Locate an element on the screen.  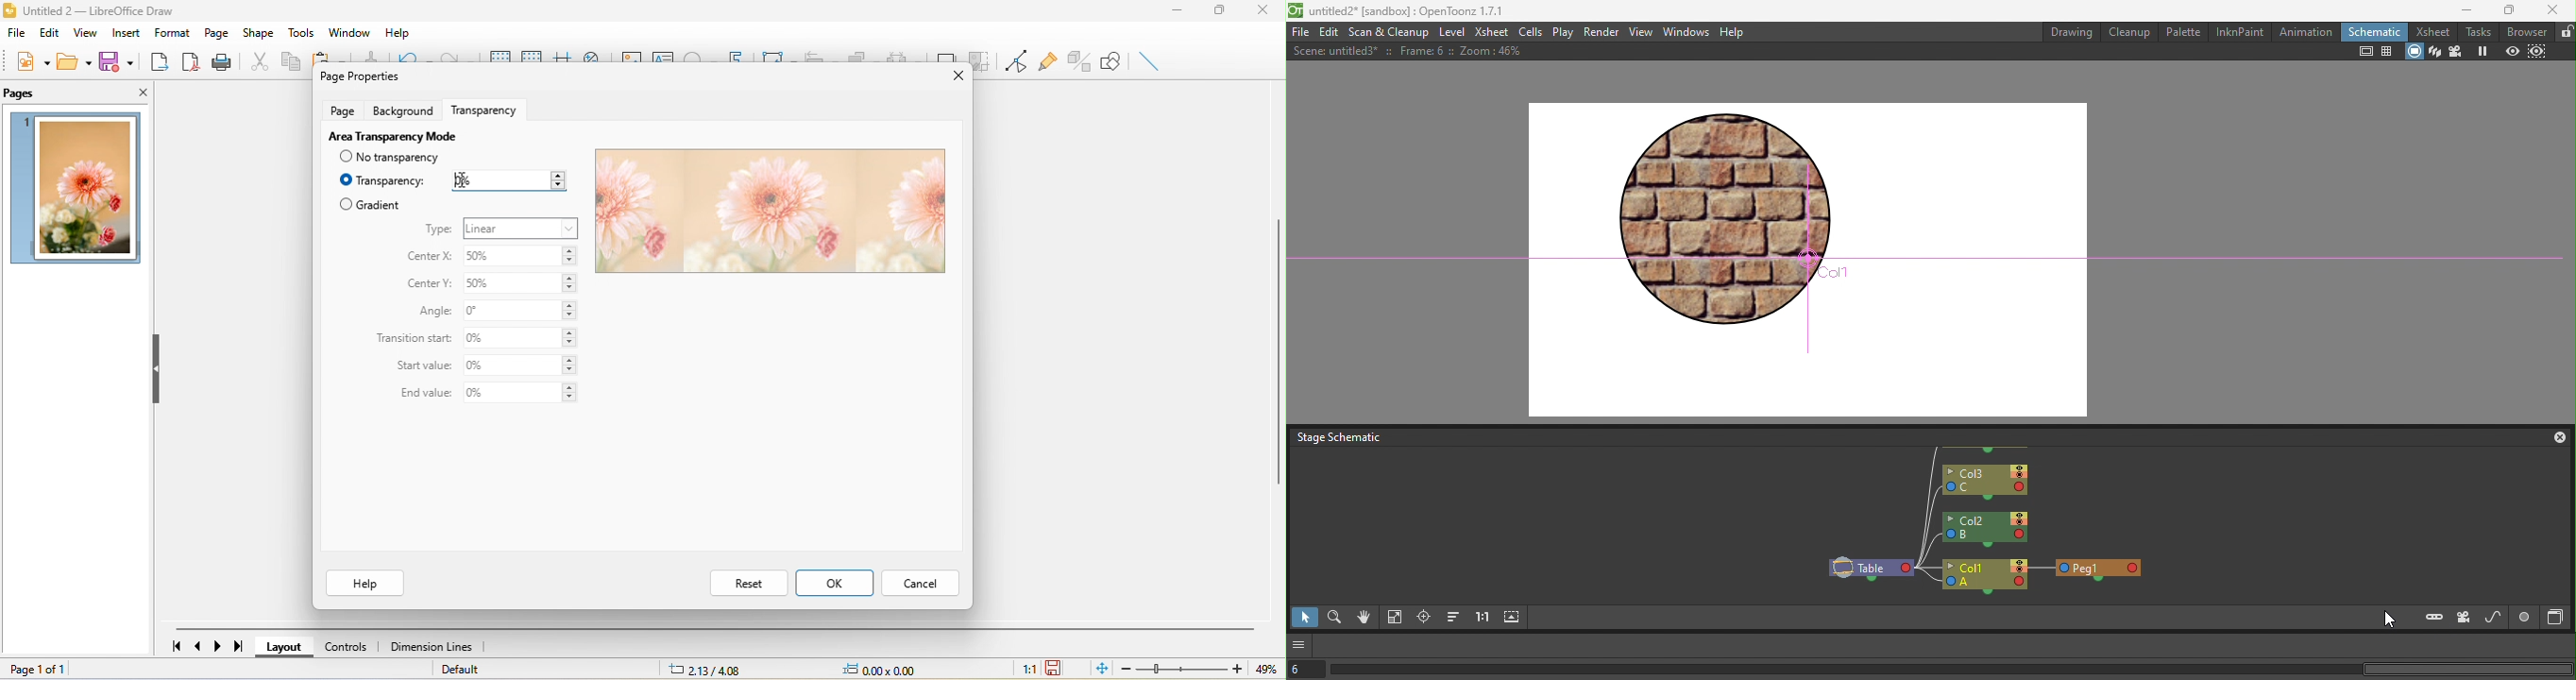
horizontal scroll bar is located at coordinates (715, 629).